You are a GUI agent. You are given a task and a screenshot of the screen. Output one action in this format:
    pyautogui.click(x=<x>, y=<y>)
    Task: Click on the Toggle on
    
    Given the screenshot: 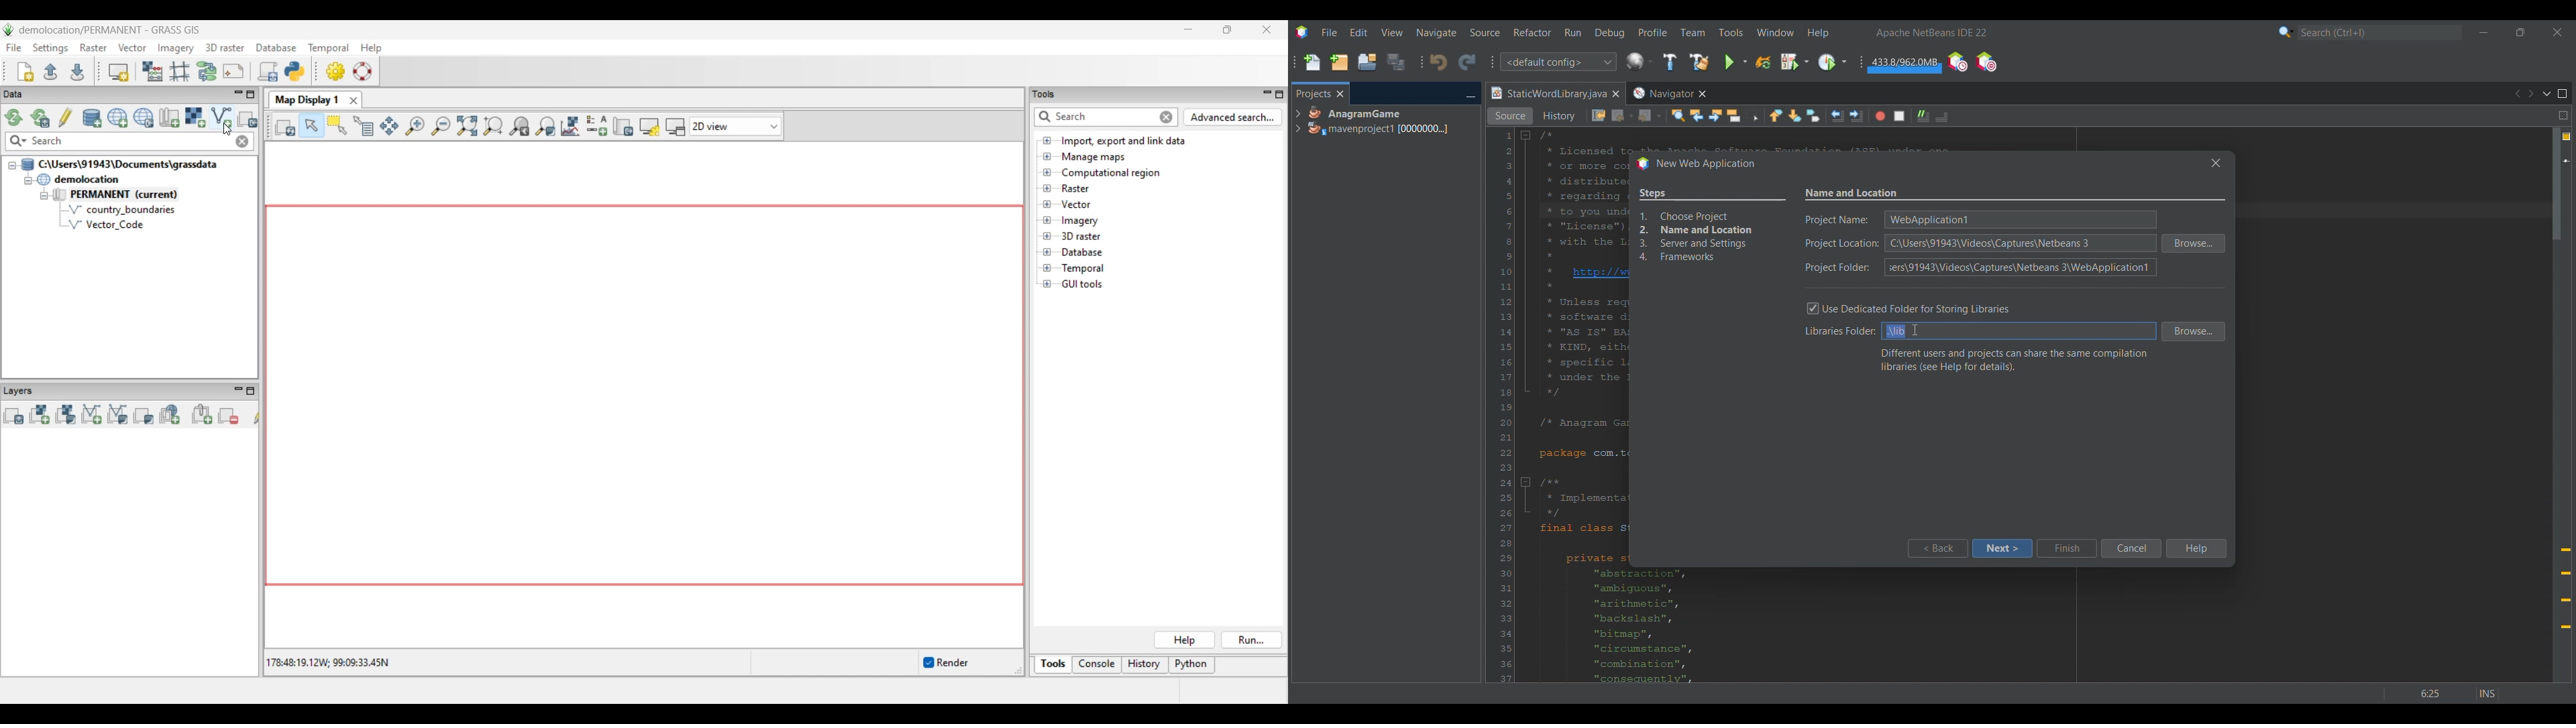 What is the action you would take?
    pyautogui.click(x=1813, y=309)
    